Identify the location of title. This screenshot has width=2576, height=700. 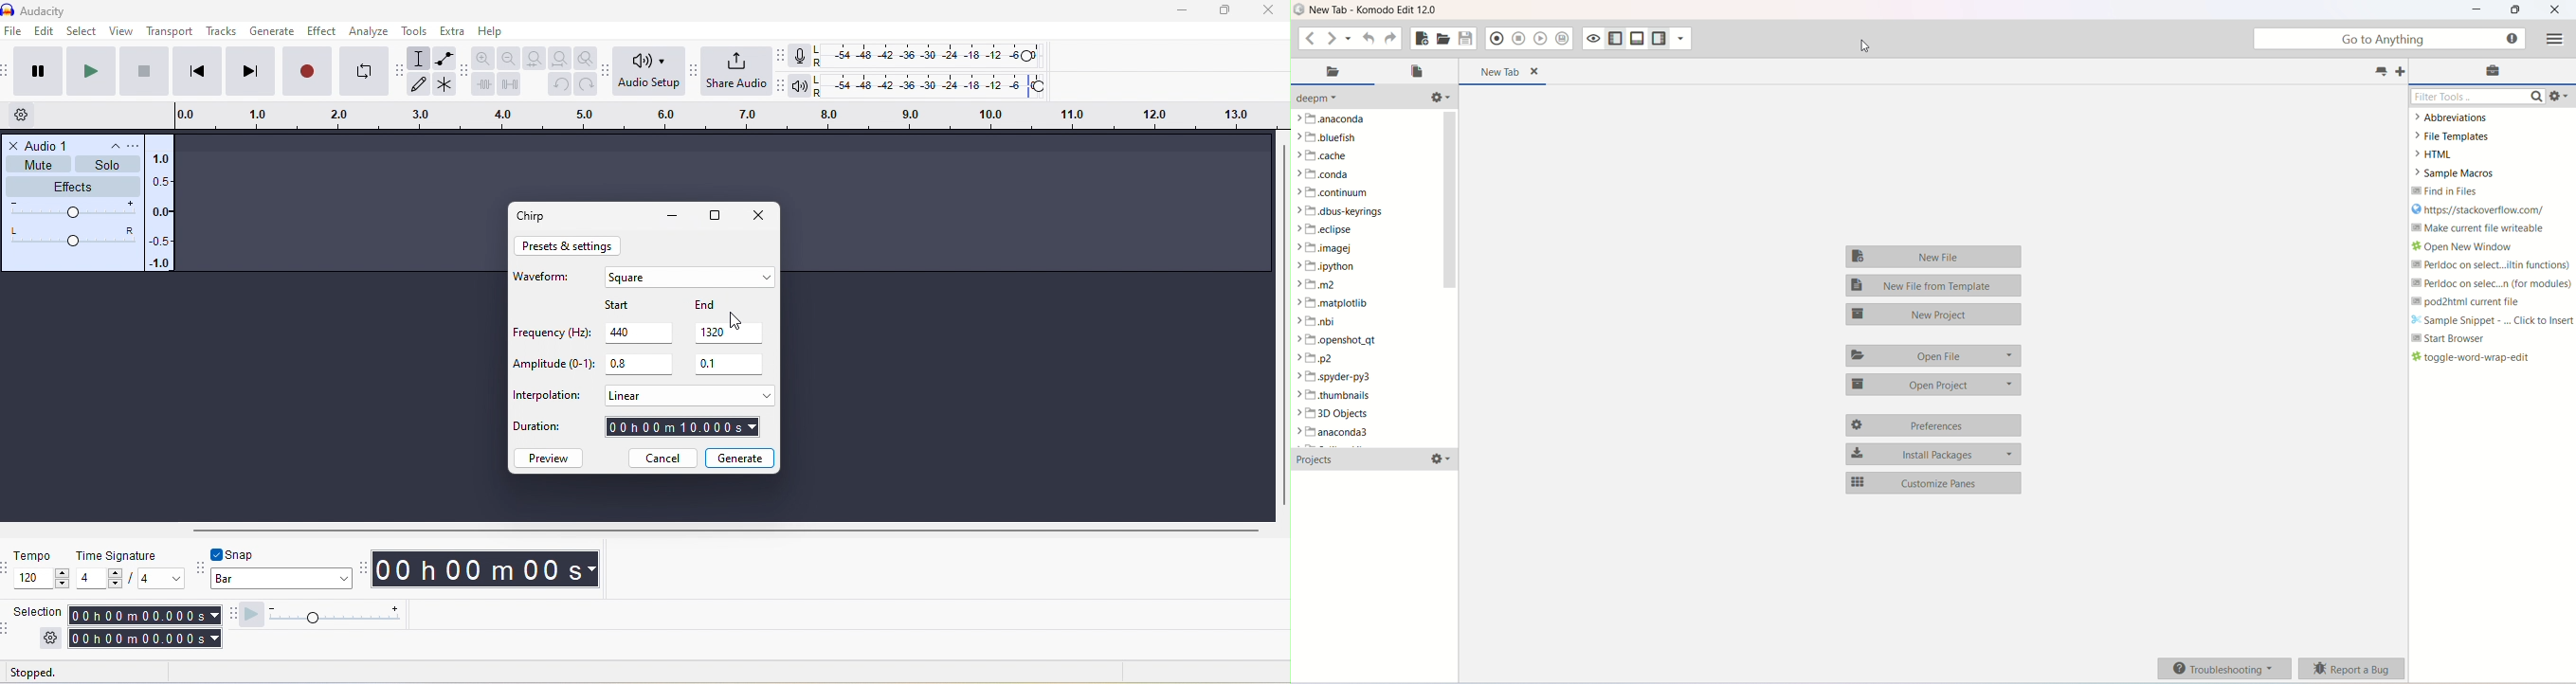
(63, 9).